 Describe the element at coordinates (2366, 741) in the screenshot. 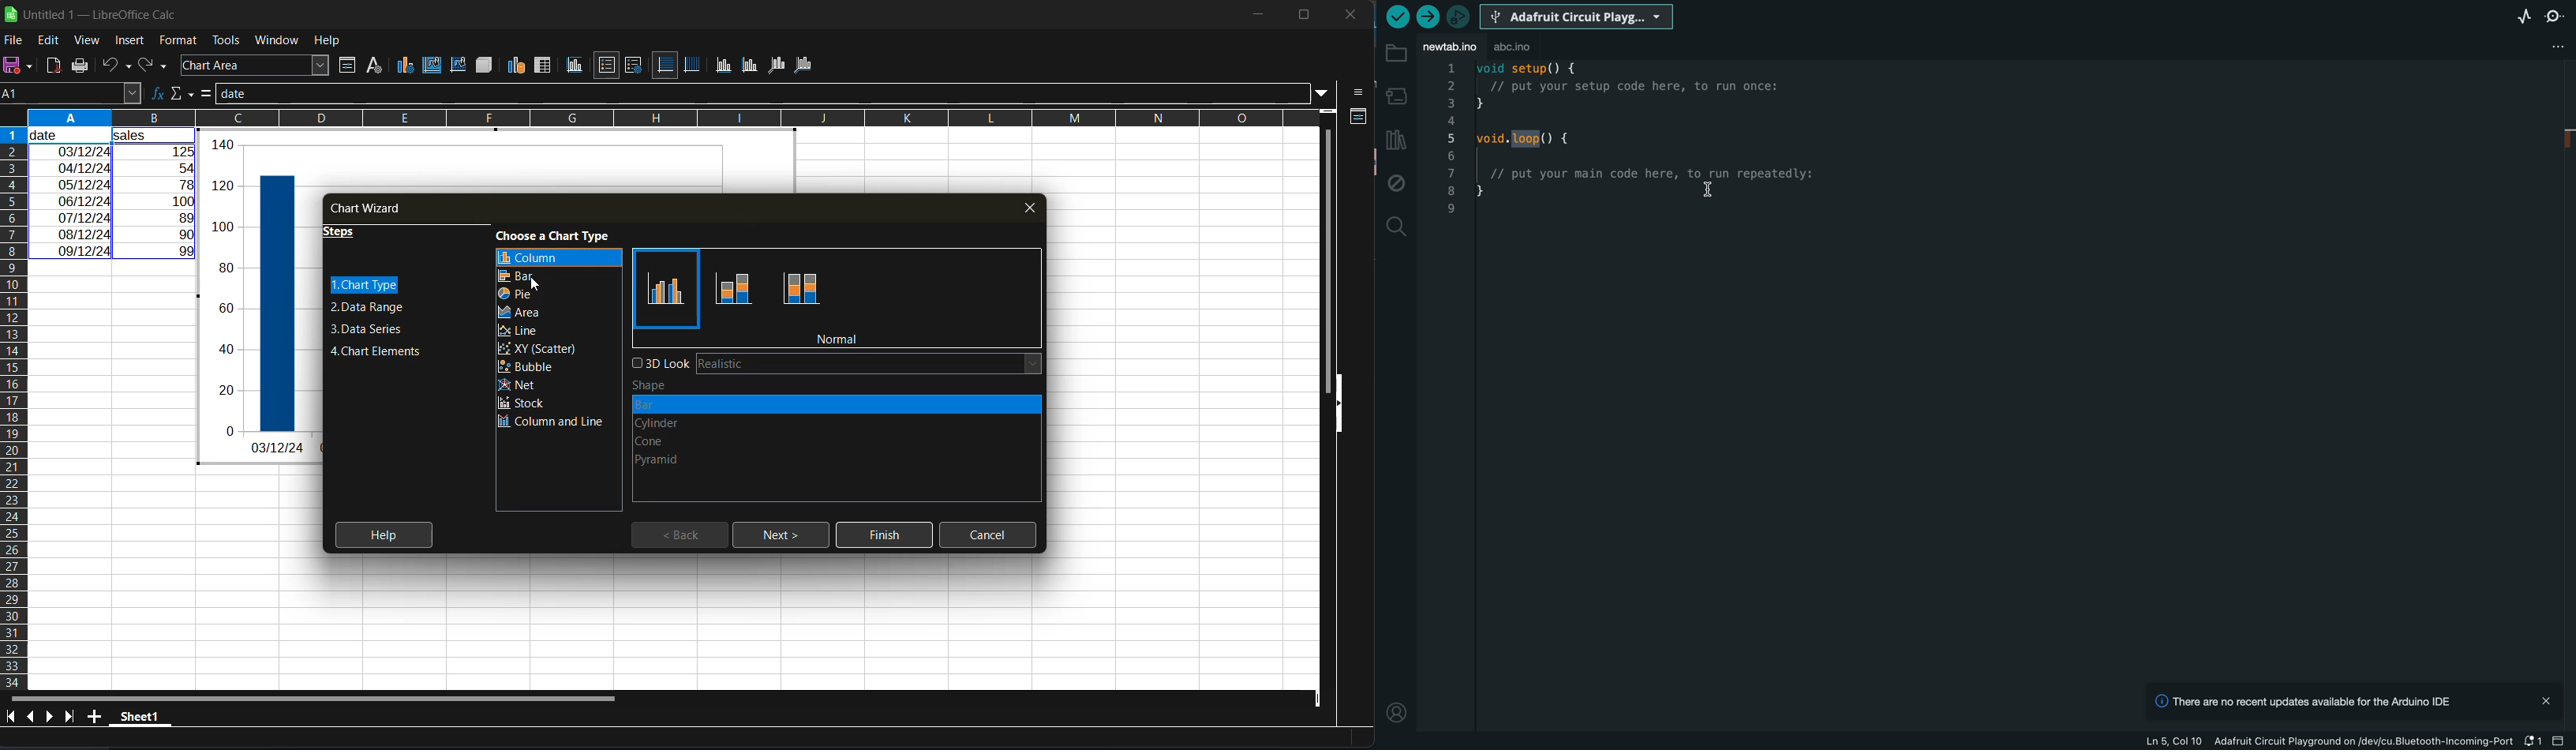

I see `Adafruit Circuit Playground on/dev/cu.Bluetooth-Incoming-Port` at that location.